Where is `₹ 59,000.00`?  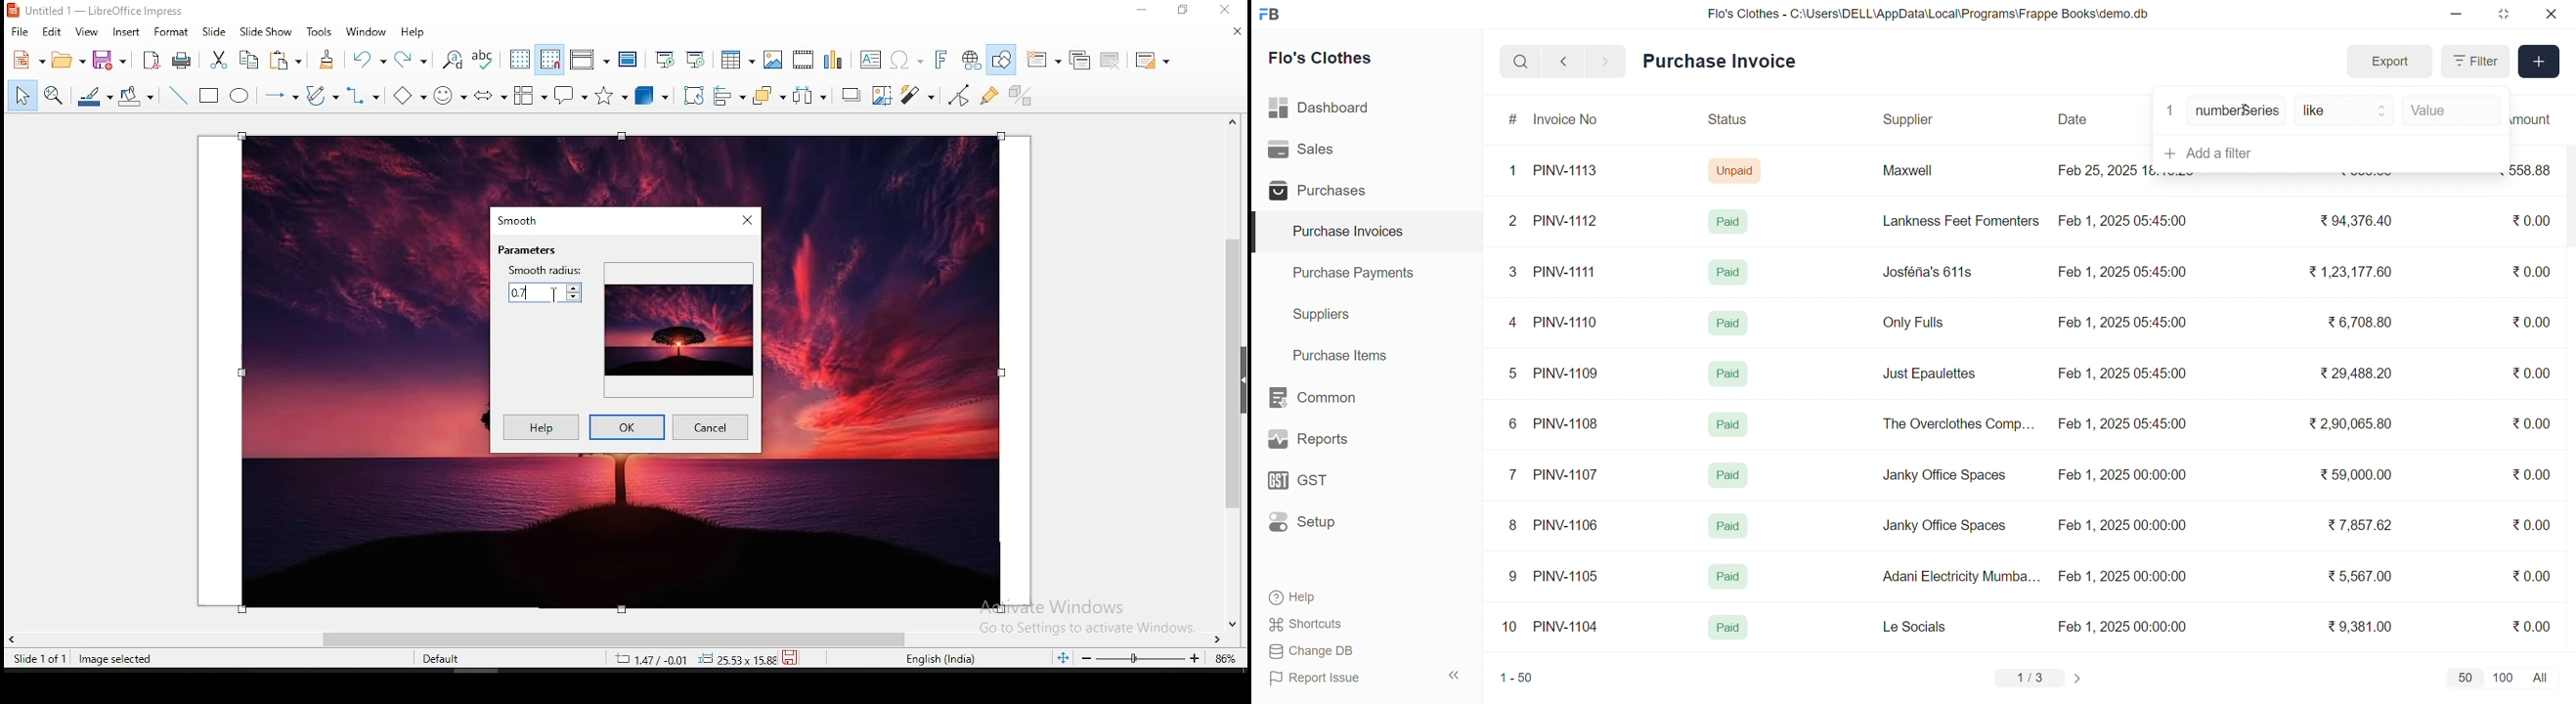 ₹ 59,000.00 is located at coordinates (2360, 476).